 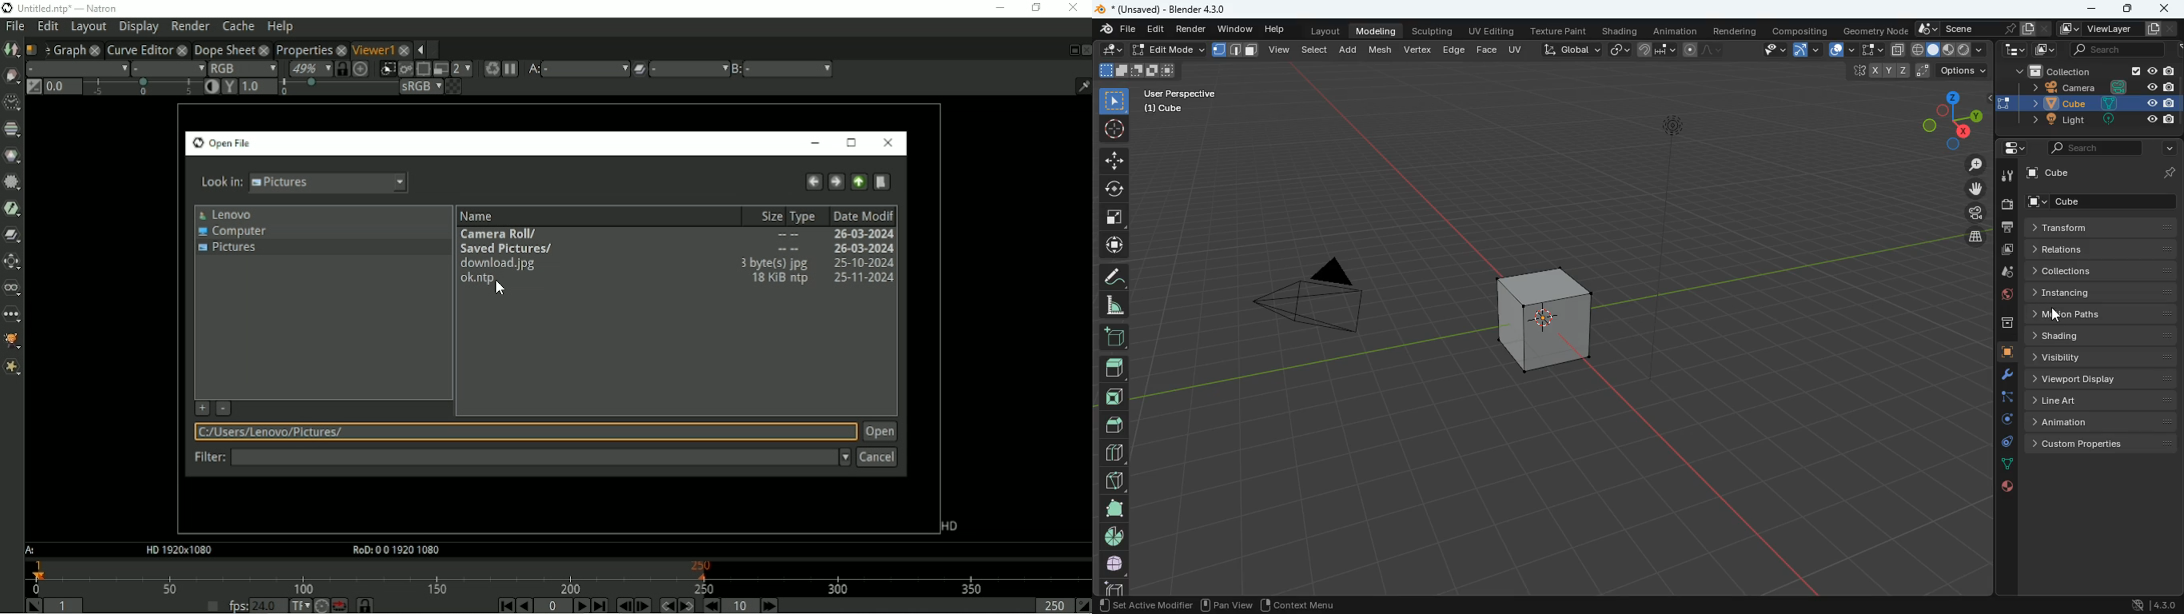 What do you see at coordinates (1622, 32) in the screenshot?
I see `shading` at bounding box center [1622, 32].